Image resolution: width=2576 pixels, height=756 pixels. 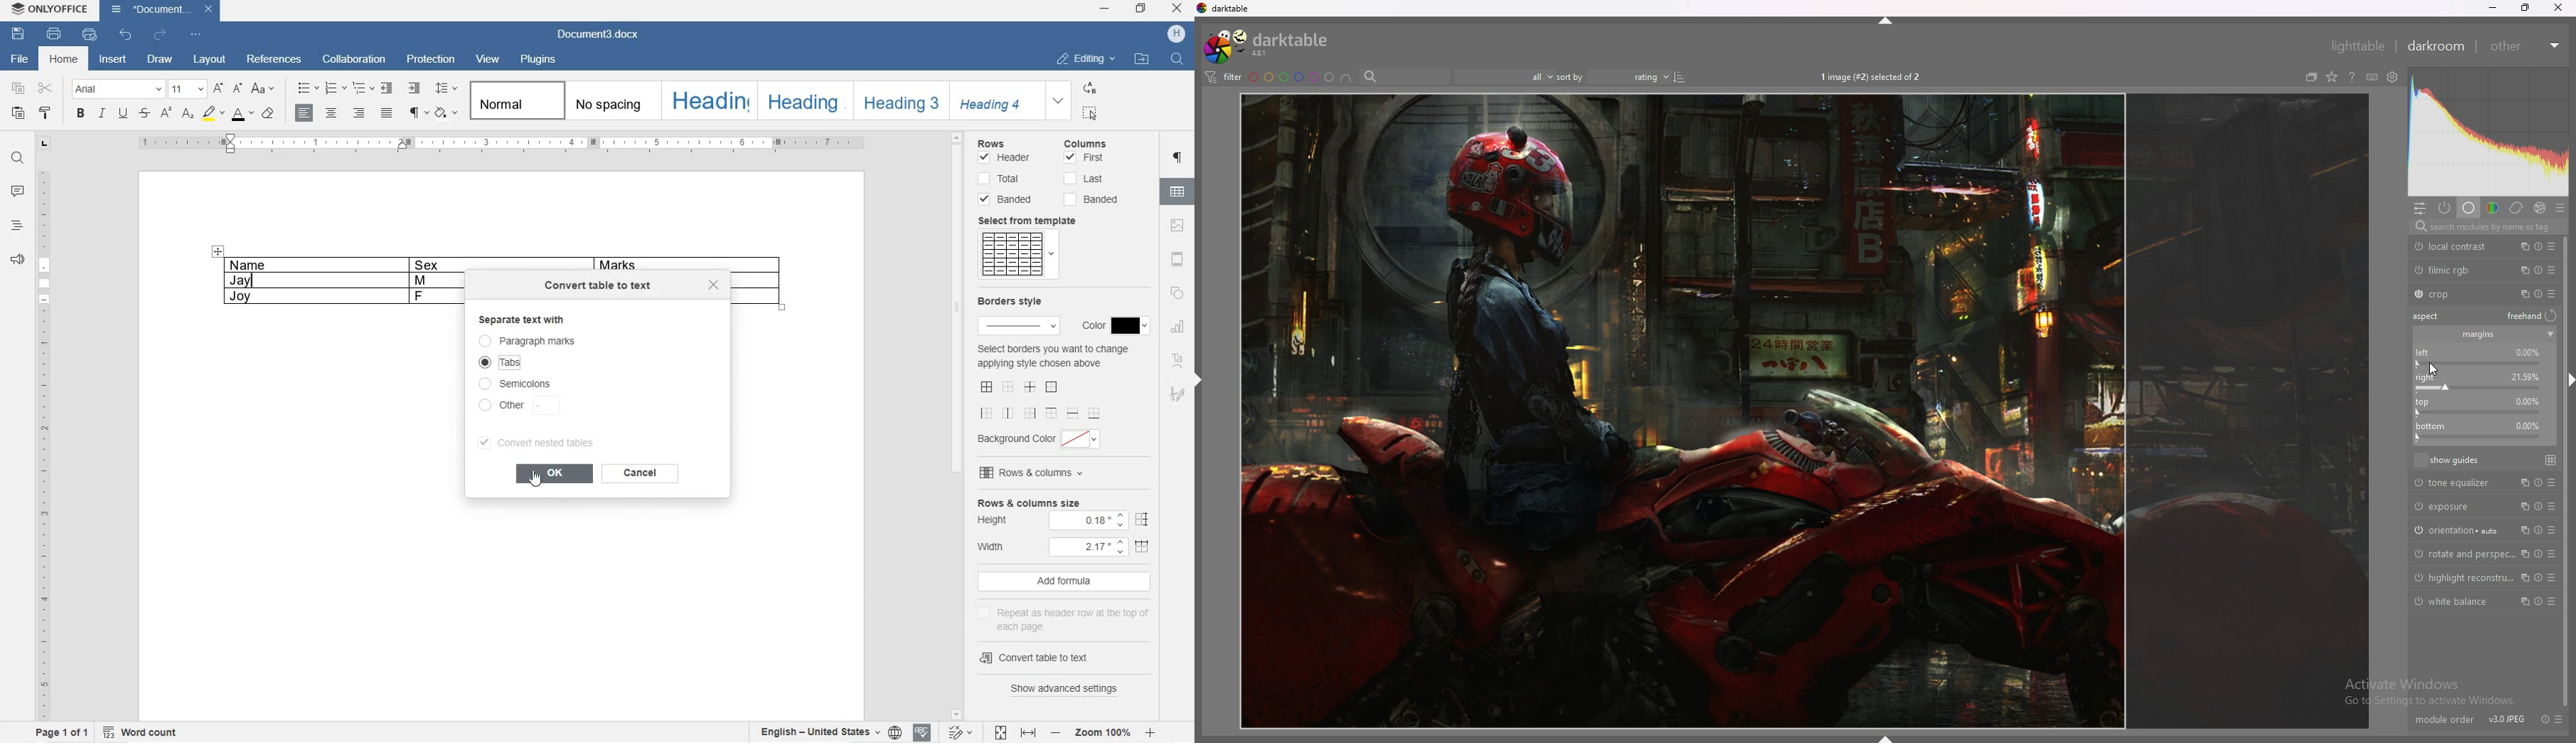 I want to click on top, so click(x=2481, y=383).